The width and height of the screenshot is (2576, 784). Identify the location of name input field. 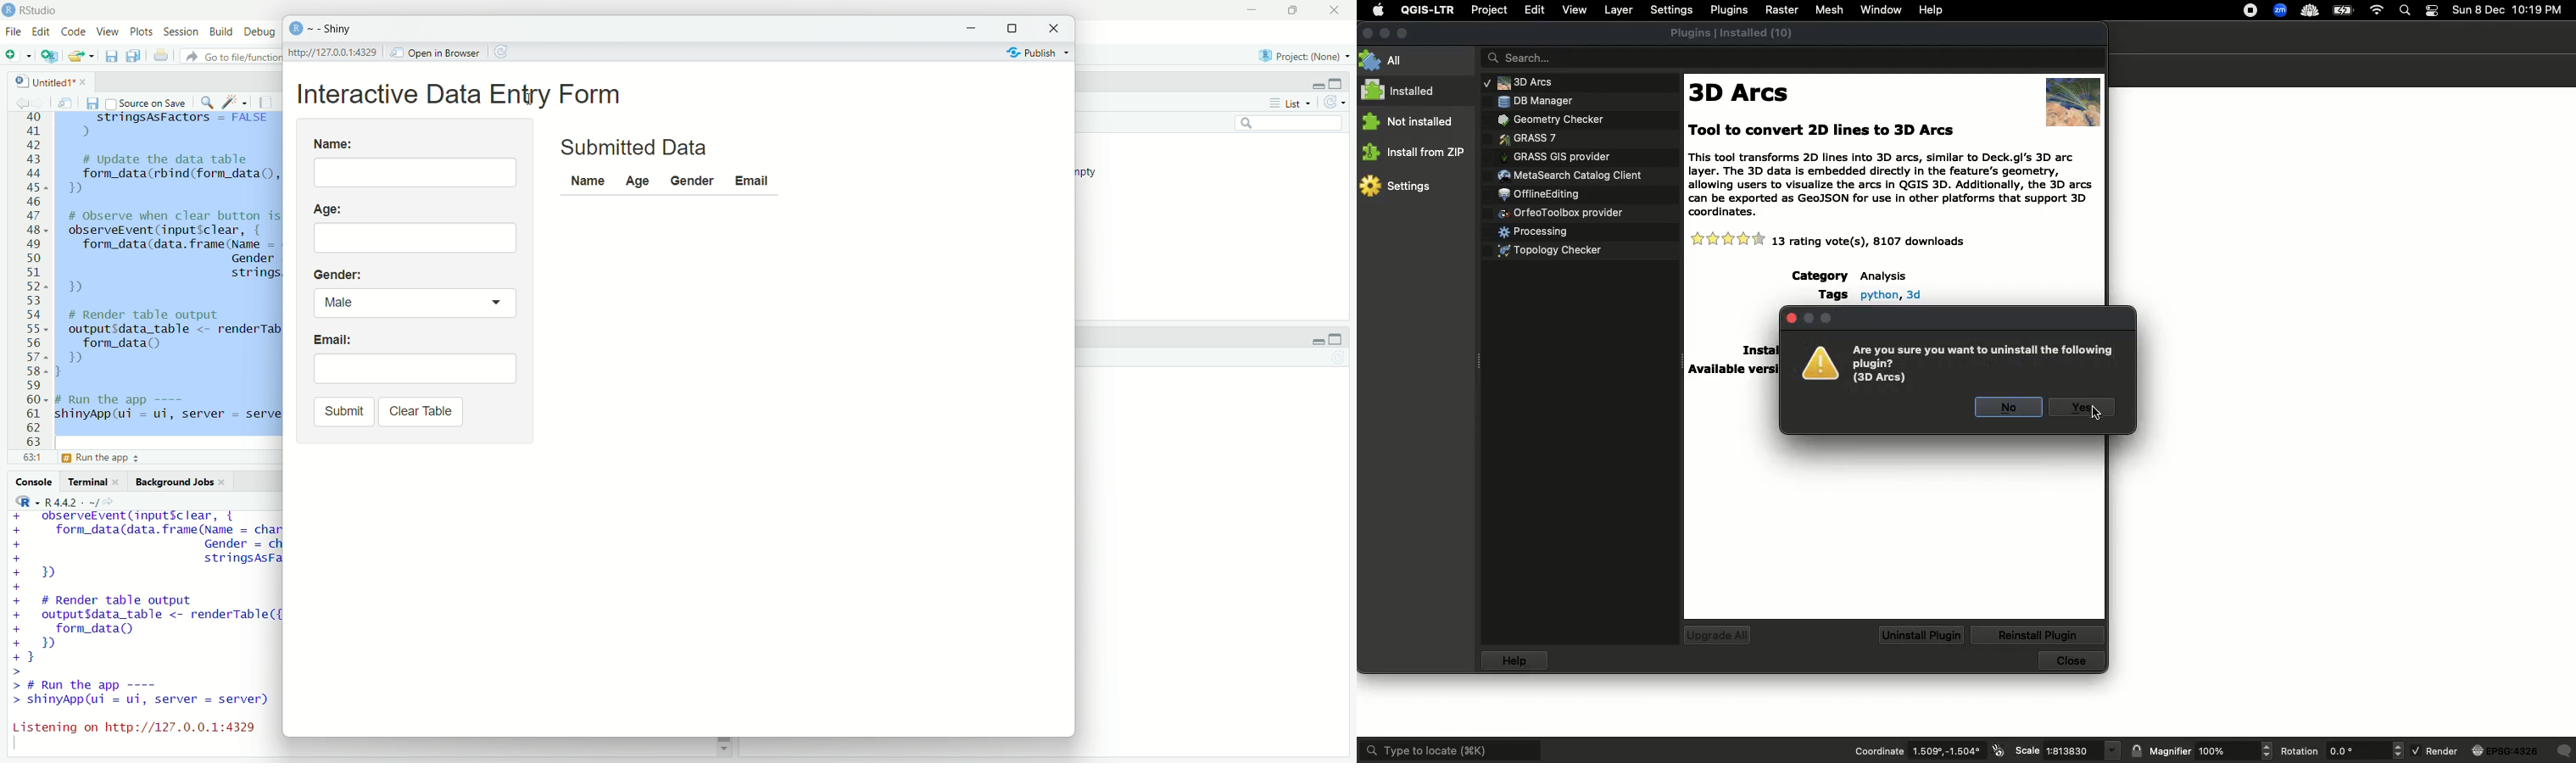
(417, 172).